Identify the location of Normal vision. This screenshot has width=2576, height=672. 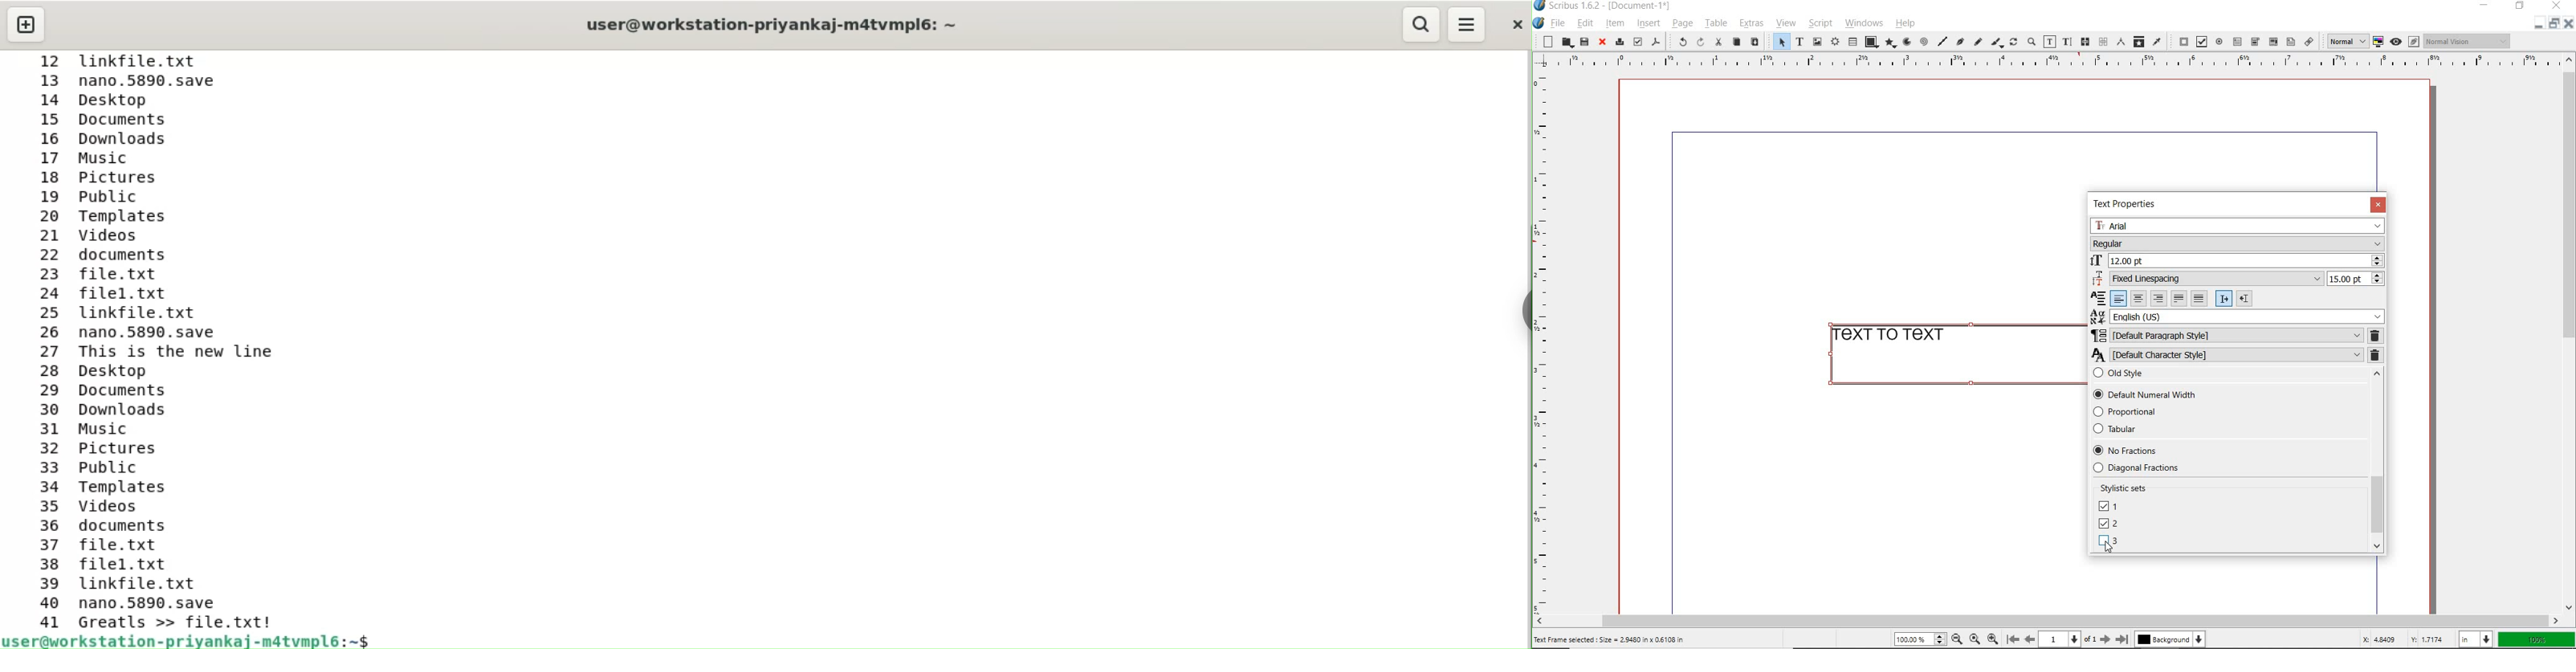
(2467, 42).